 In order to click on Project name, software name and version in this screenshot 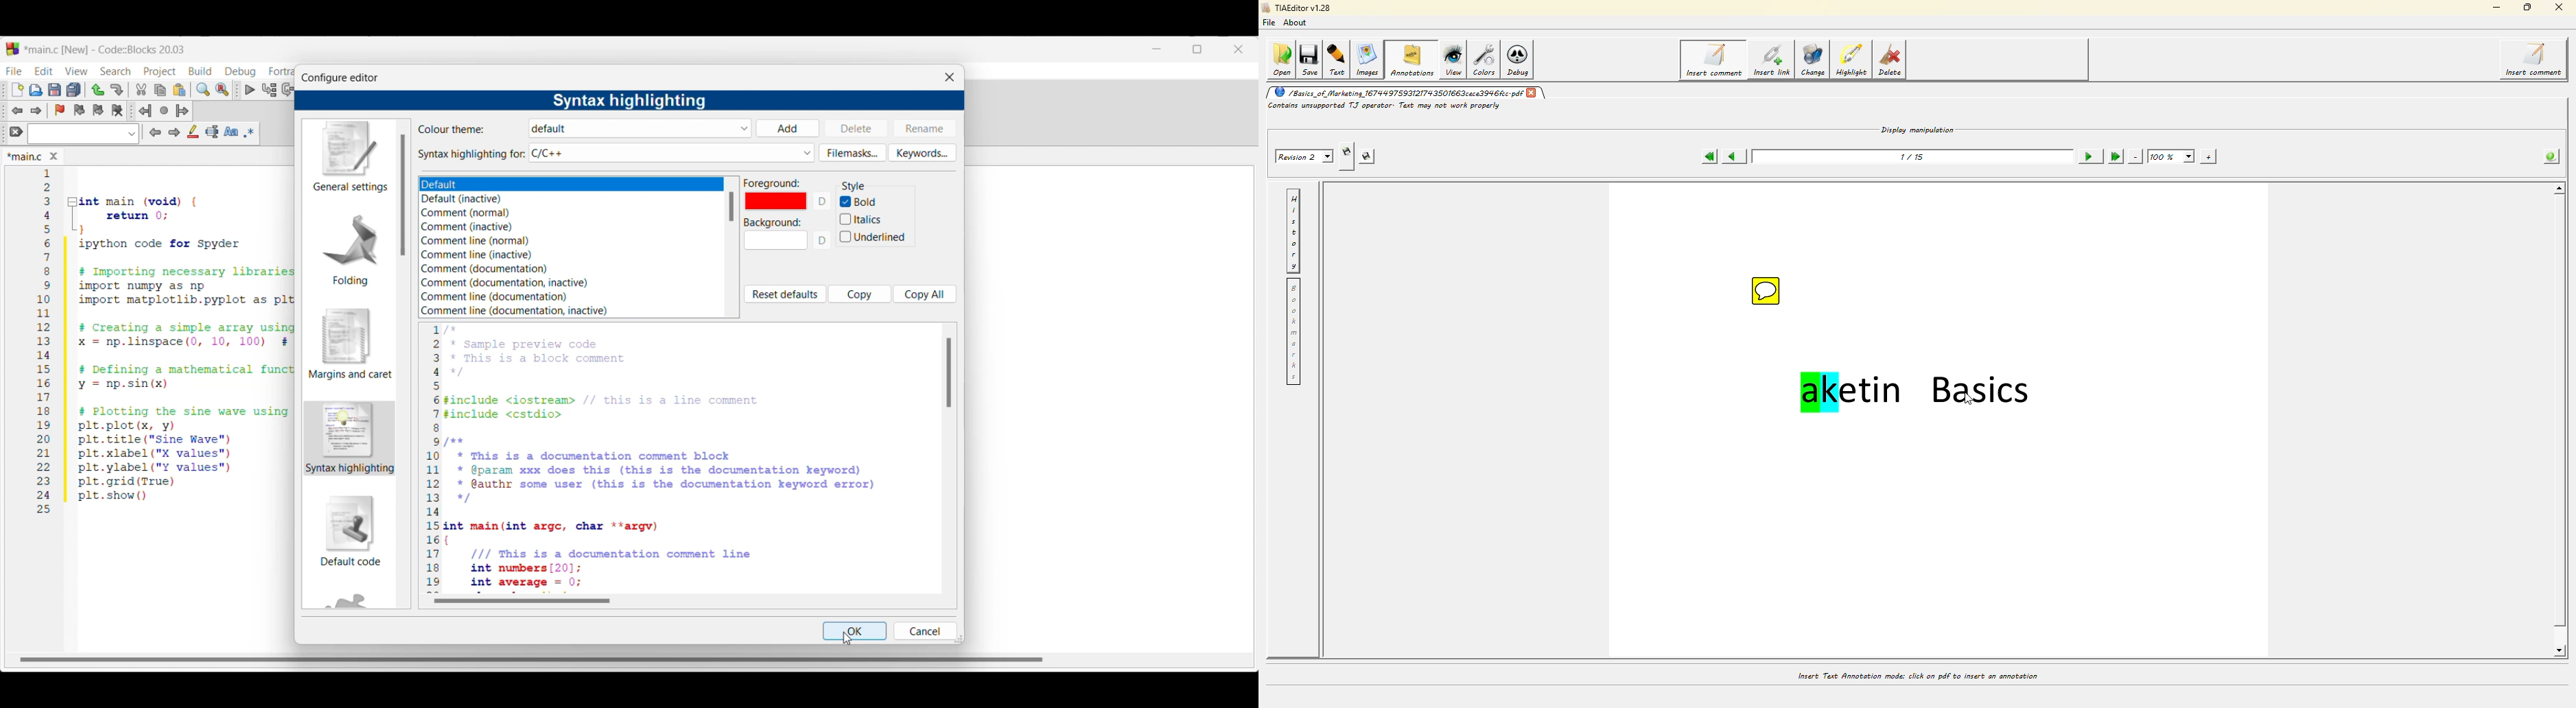, I will do `click(107, 49)`.